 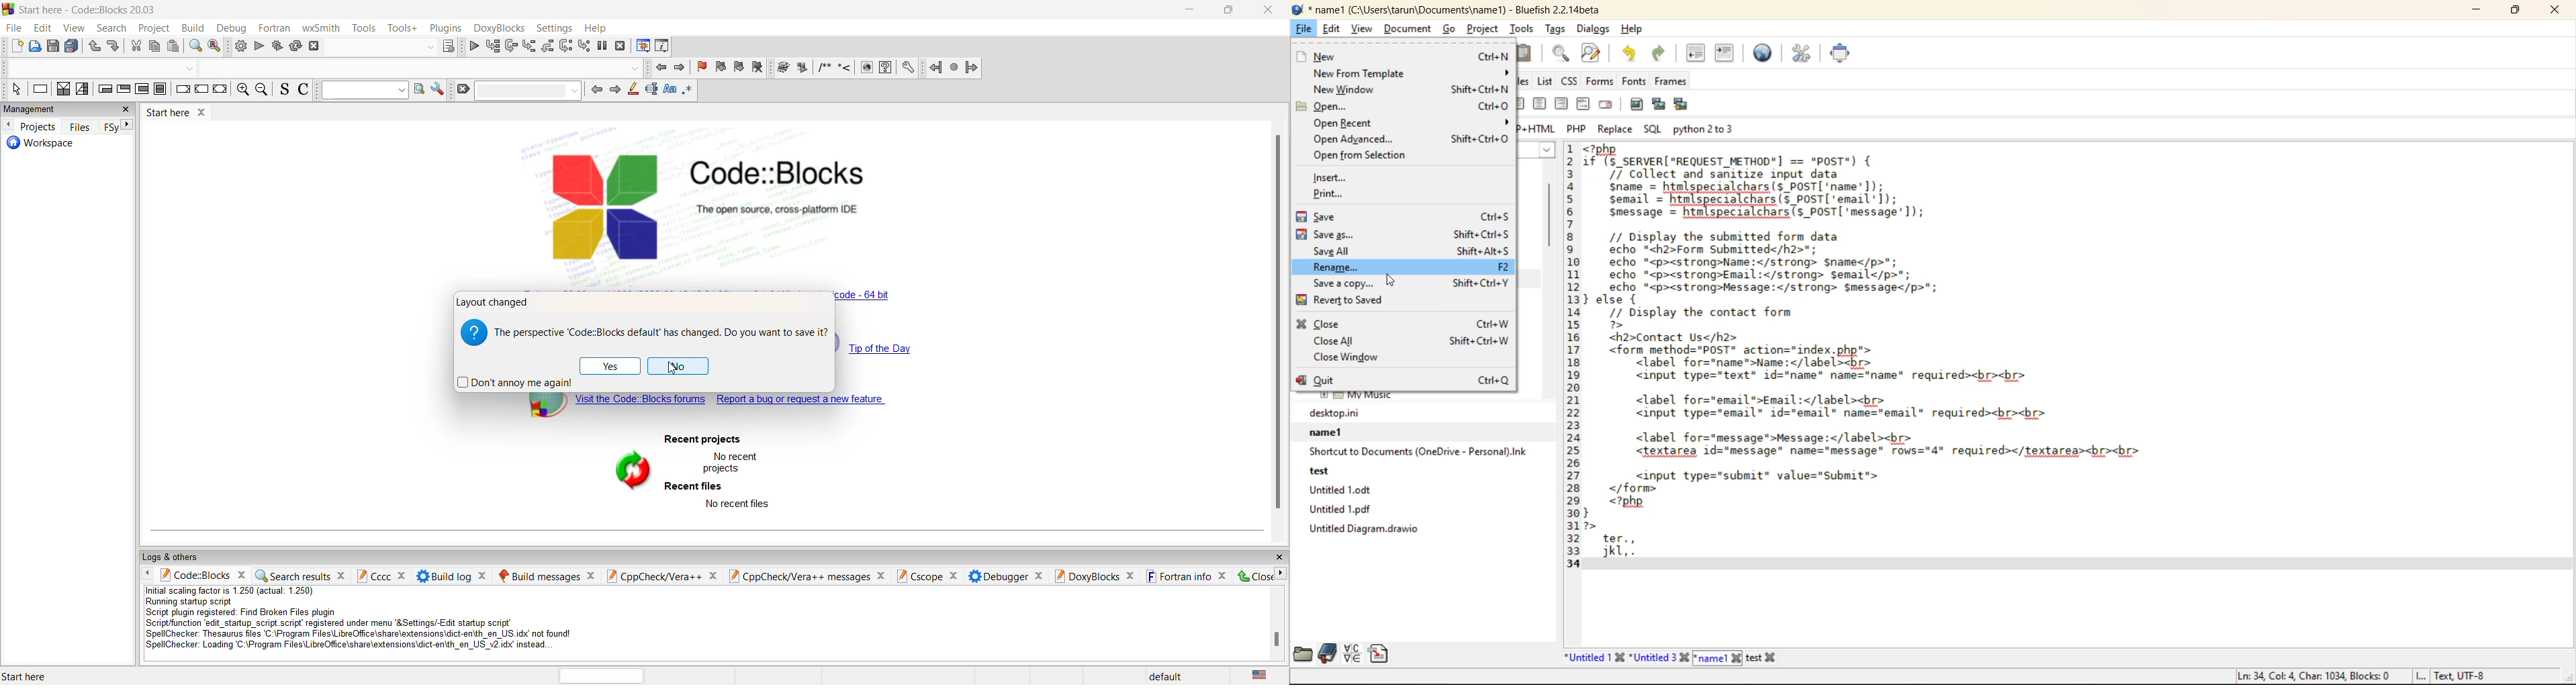 What do you see at coordinates (320, 26) in the screenshot?
I see `wxsmith` at bounding box center [320, 26].